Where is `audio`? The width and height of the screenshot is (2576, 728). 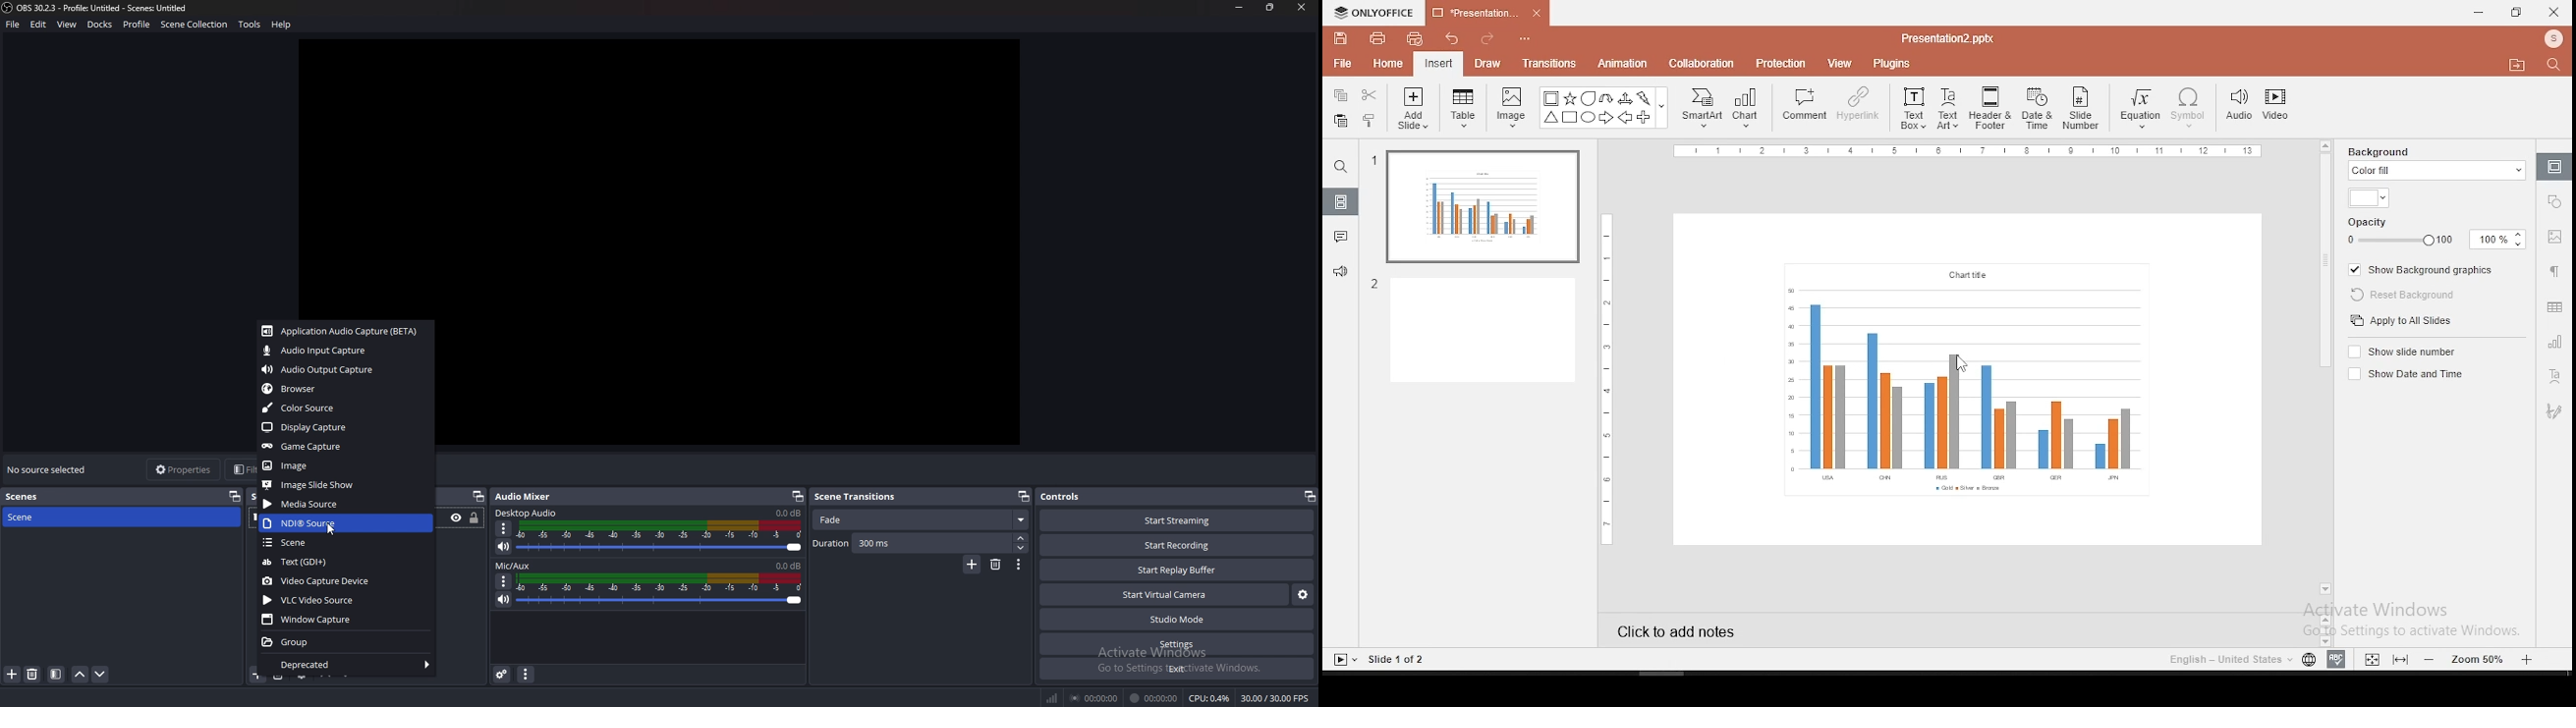
audio is located at coordinates (2239, 105).